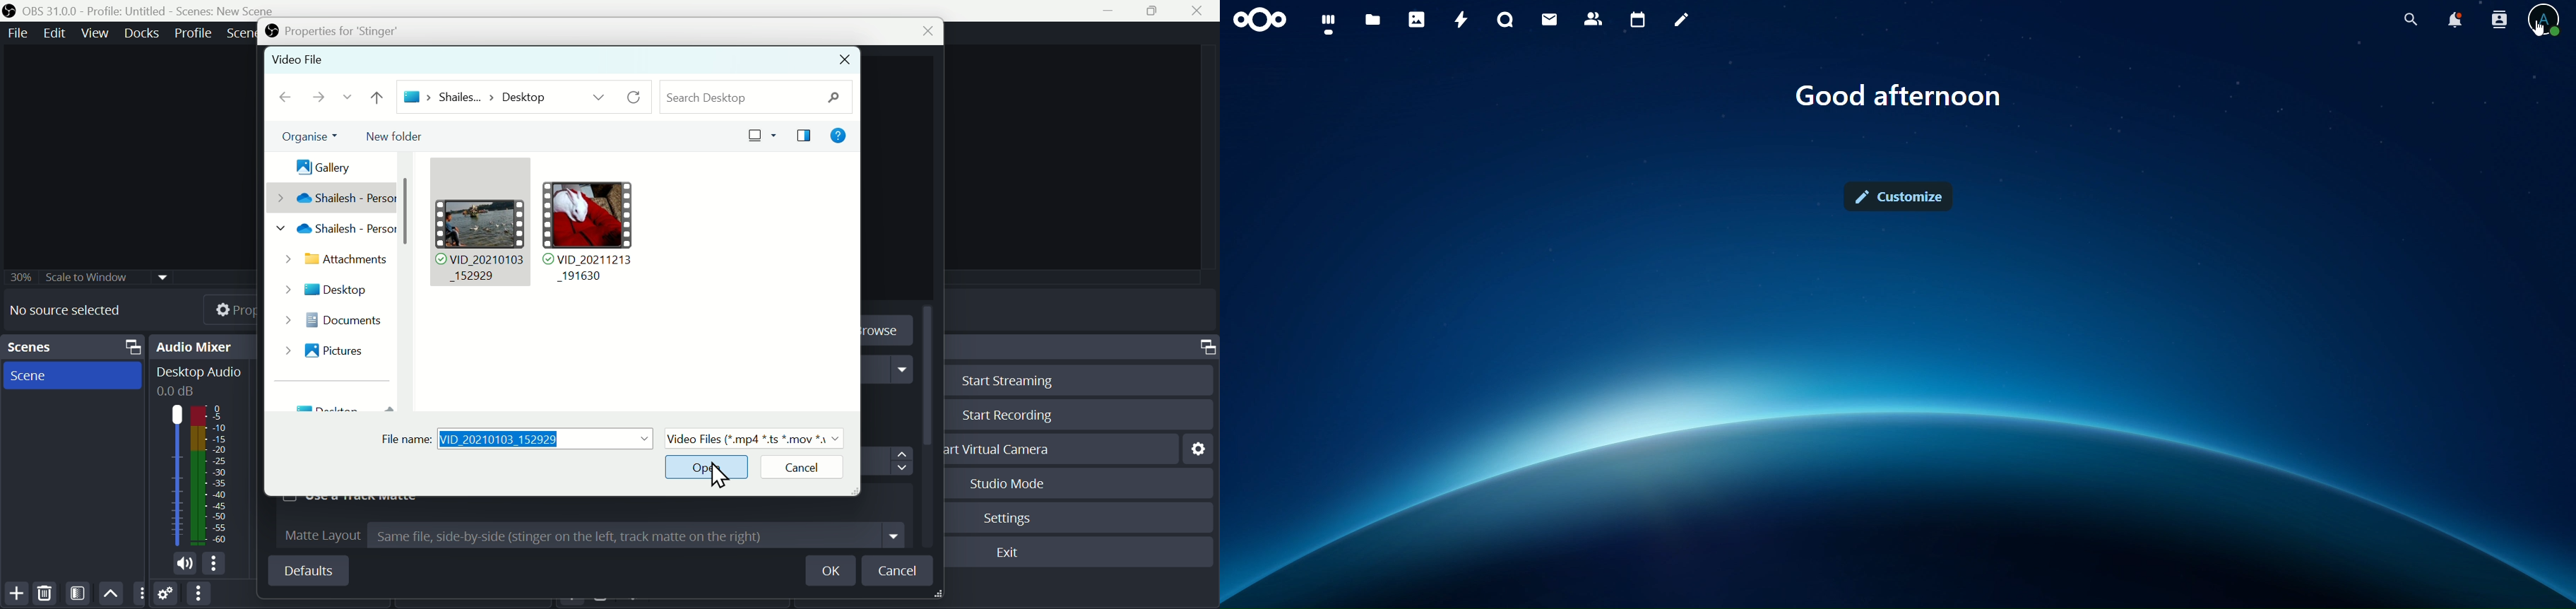 This screenshot has height=616, width=2576. What do you see at coordinates (194, 31) in the screenshot?
I see `` at bounding box center [194, 31].